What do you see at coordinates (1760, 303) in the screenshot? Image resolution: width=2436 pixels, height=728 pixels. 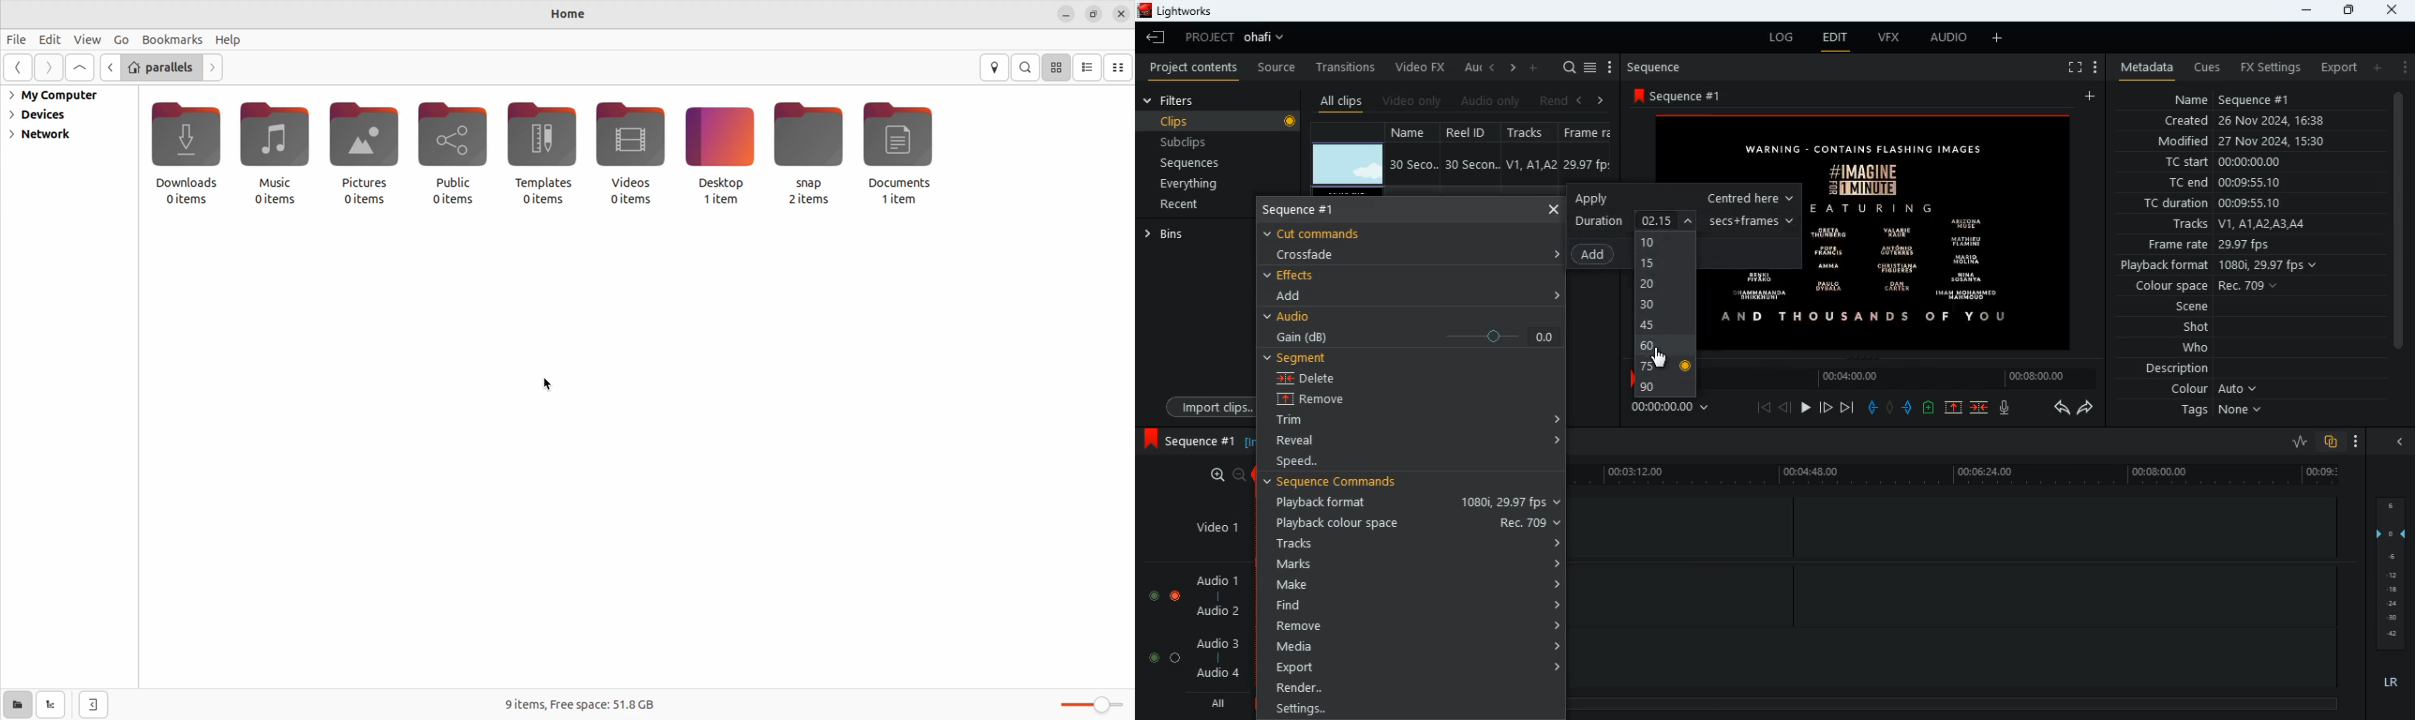 I see `text` at bounding box center [1760, 303].